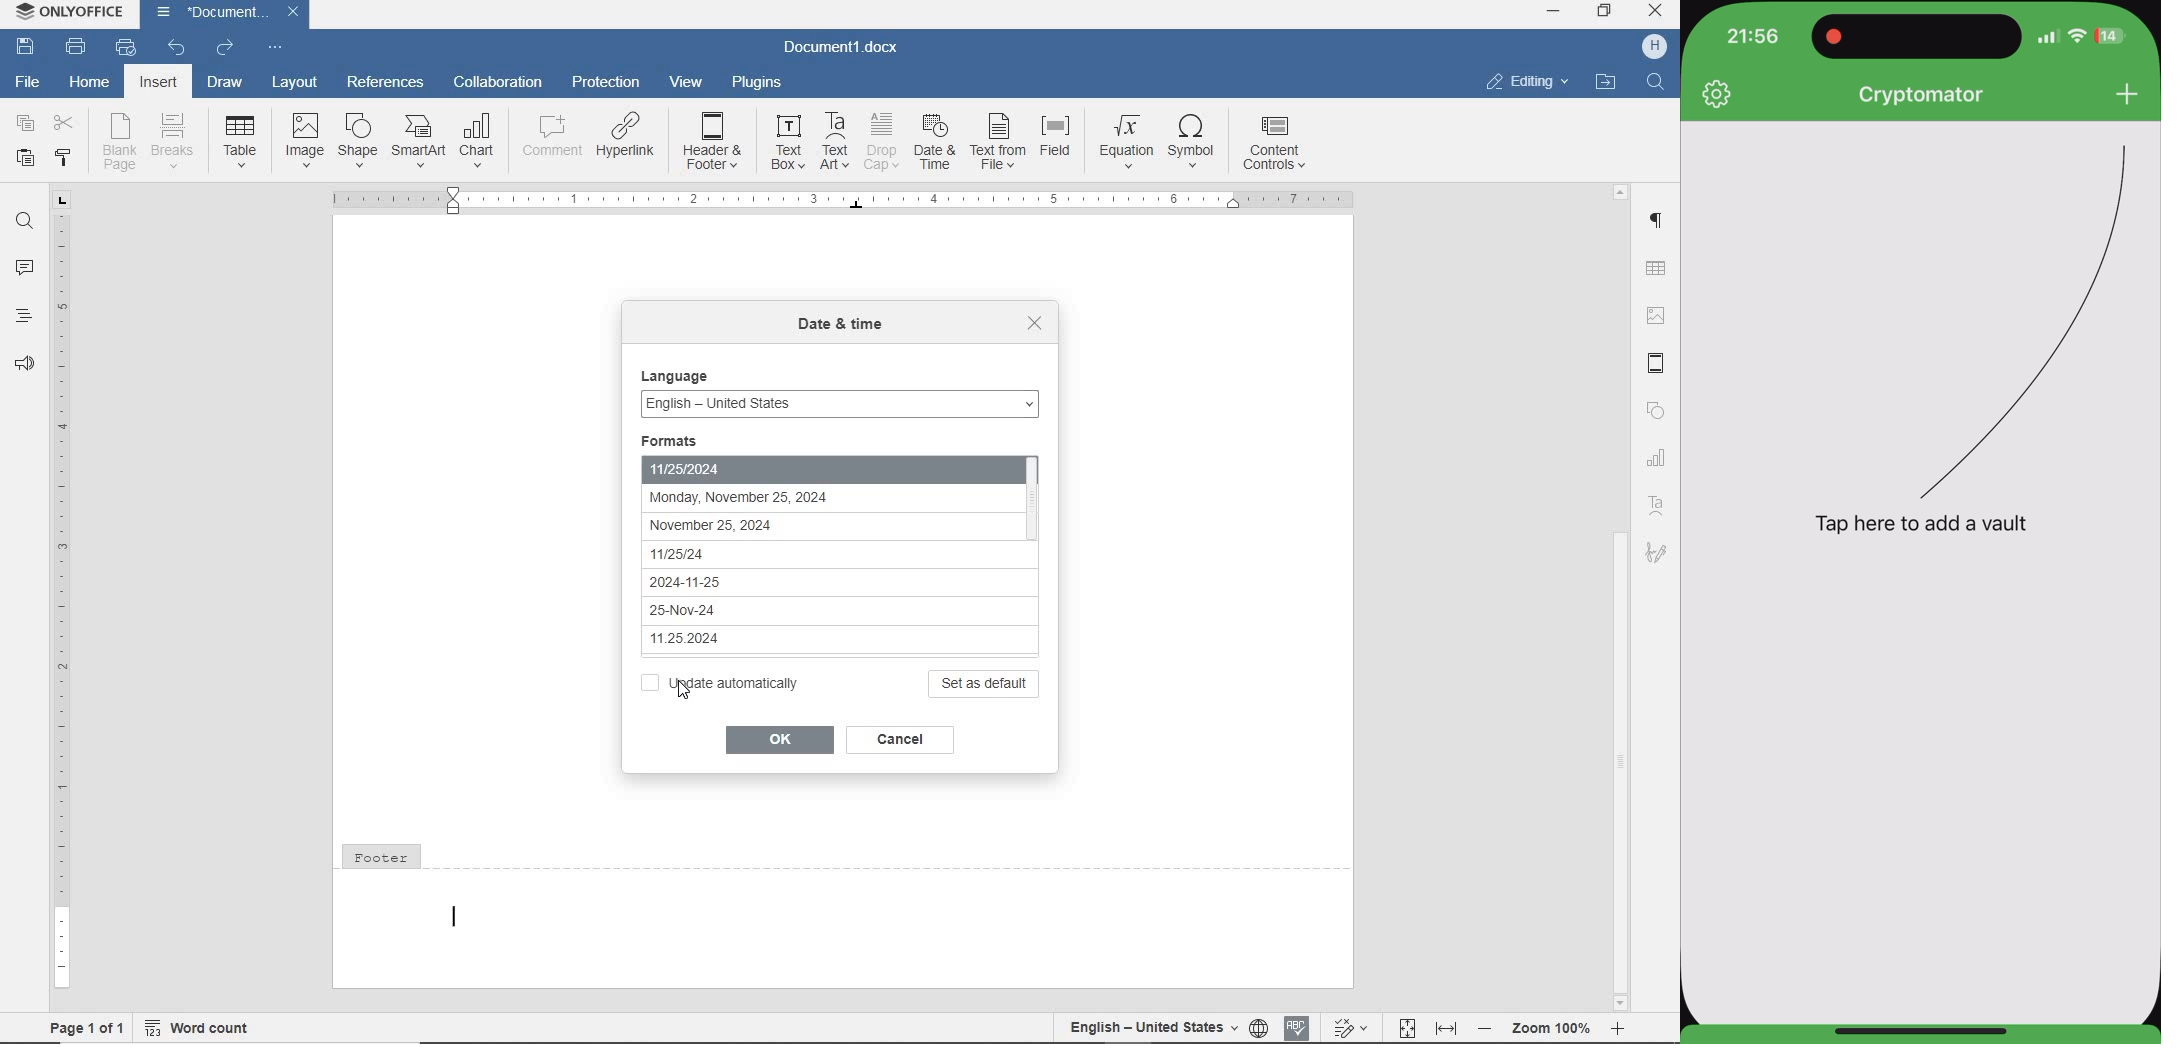  I want to click on collaboration, so click(495, 84).